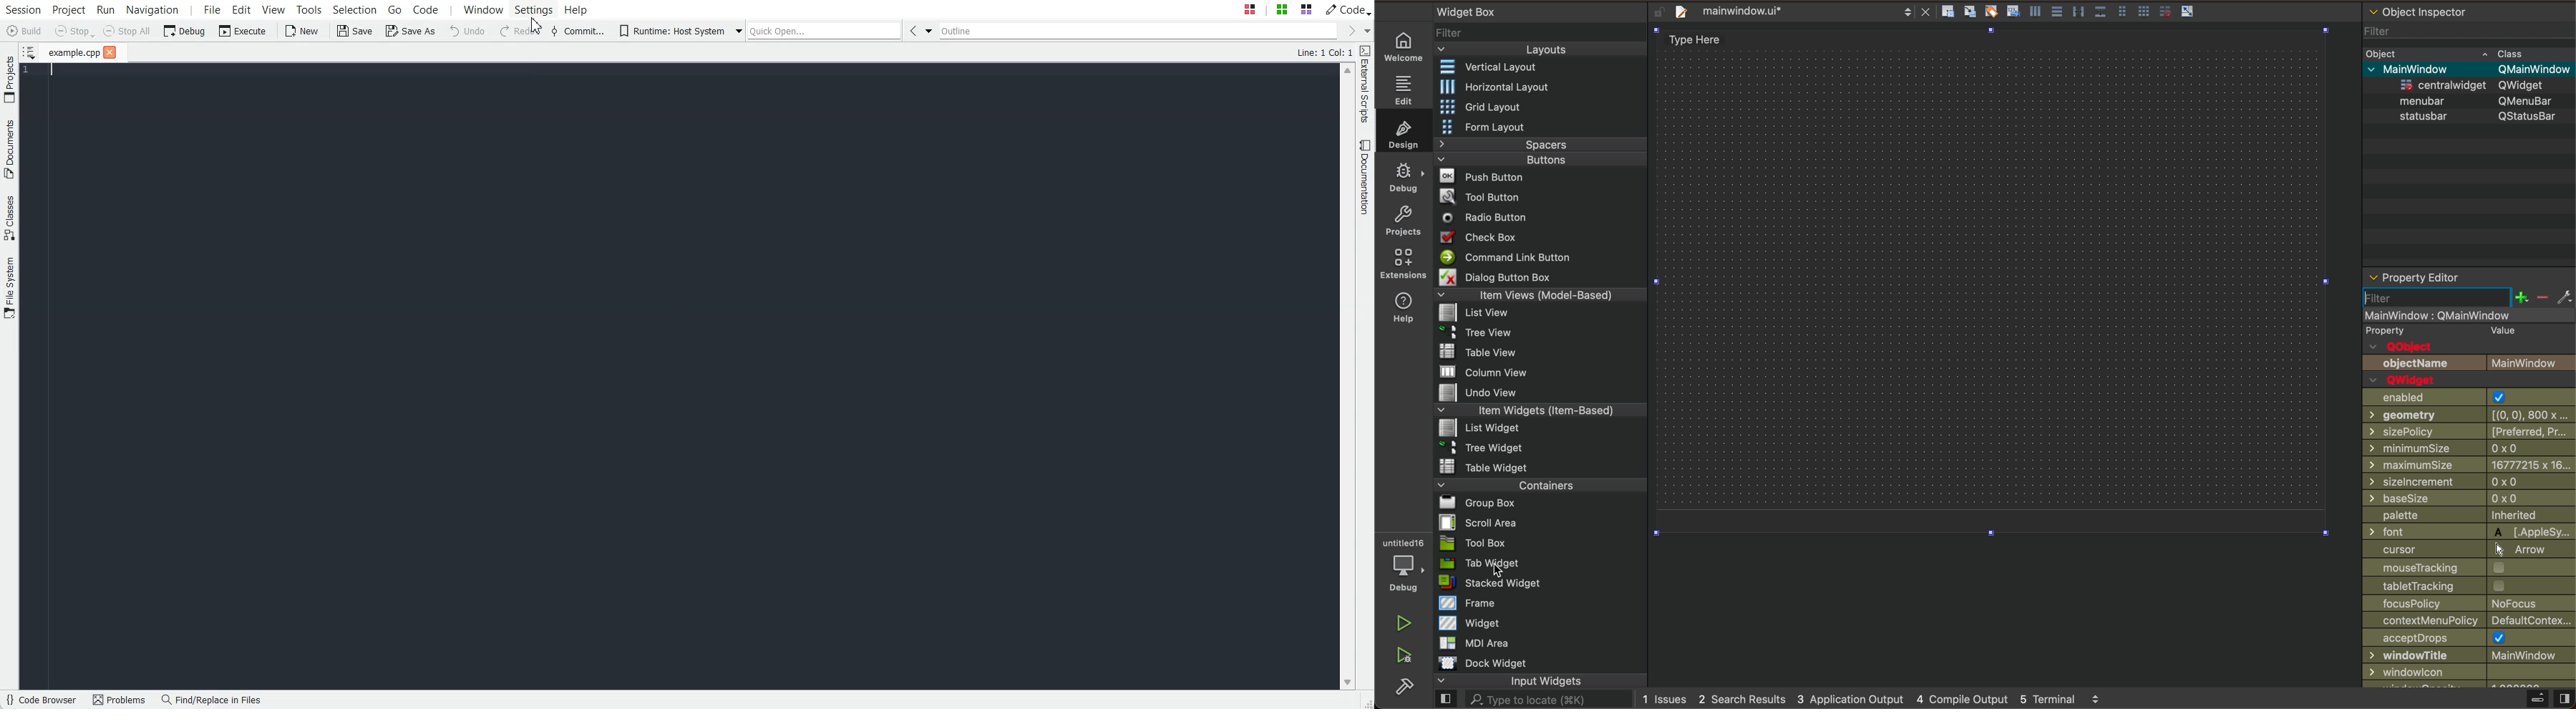 Image resolution: width=2576 pixels, height=728 pixels. I want to click on design, so click(1403, 131).